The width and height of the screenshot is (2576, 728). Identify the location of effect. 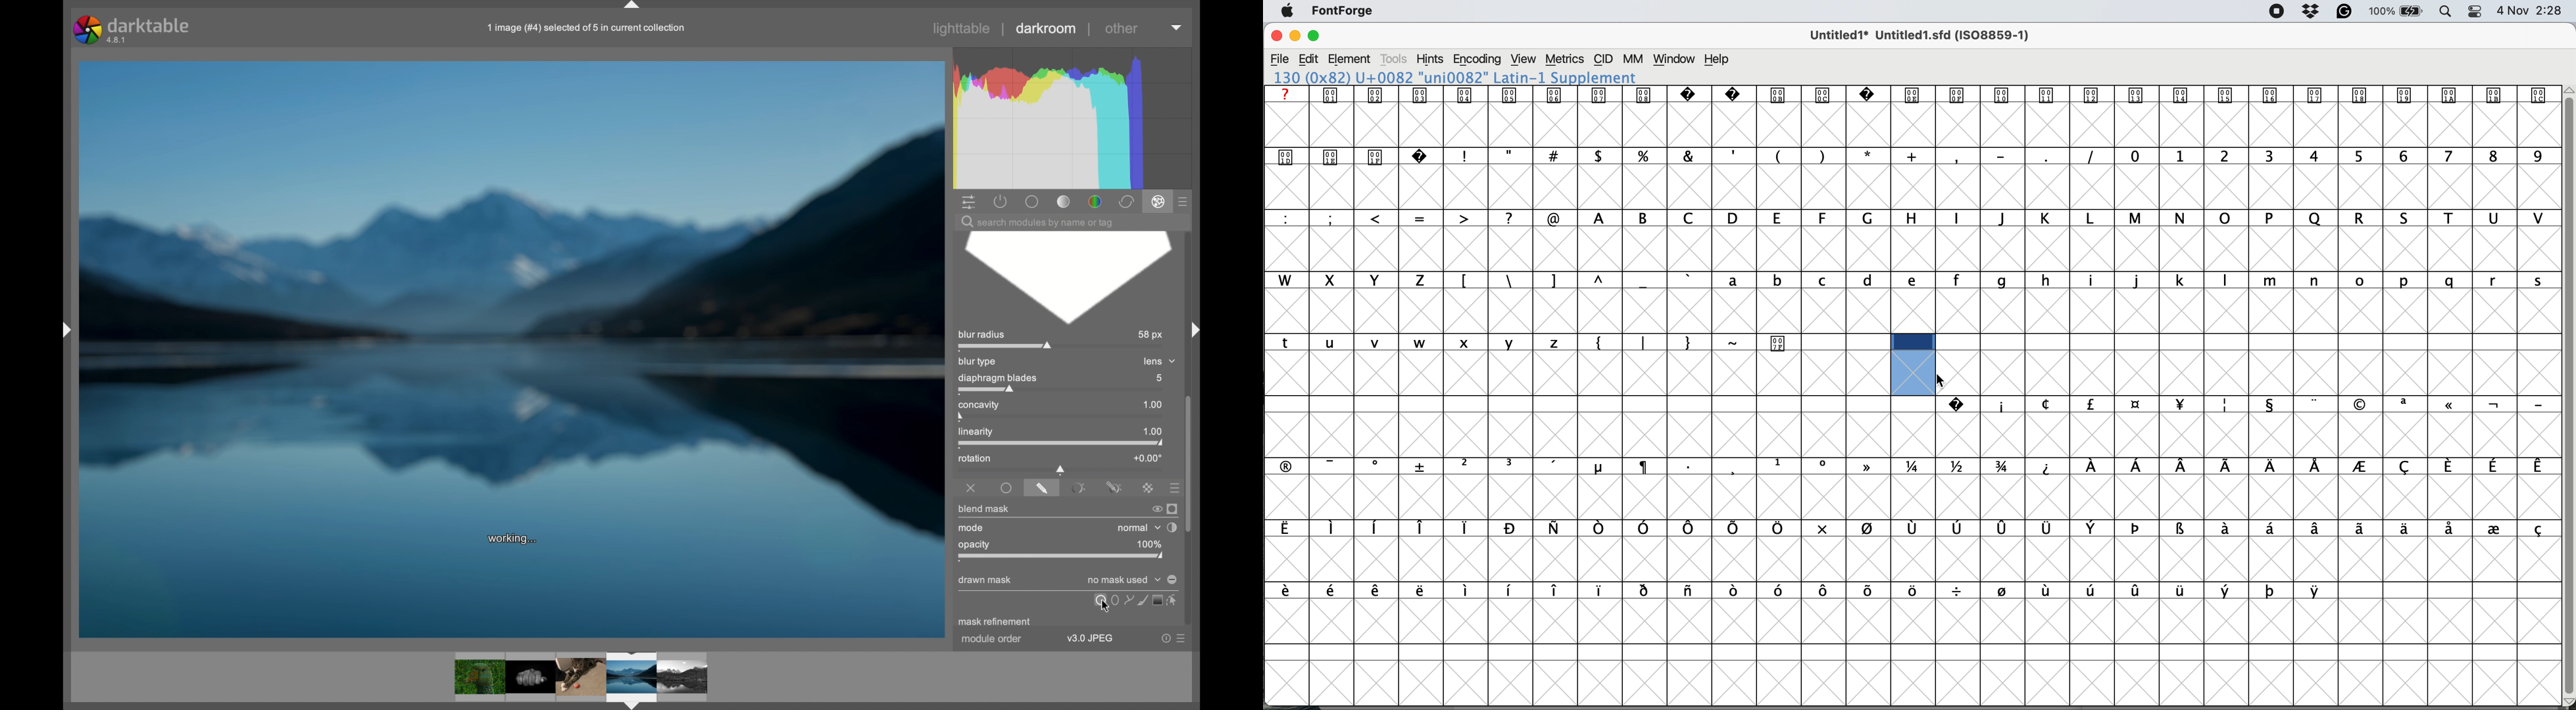
(1158, 202).